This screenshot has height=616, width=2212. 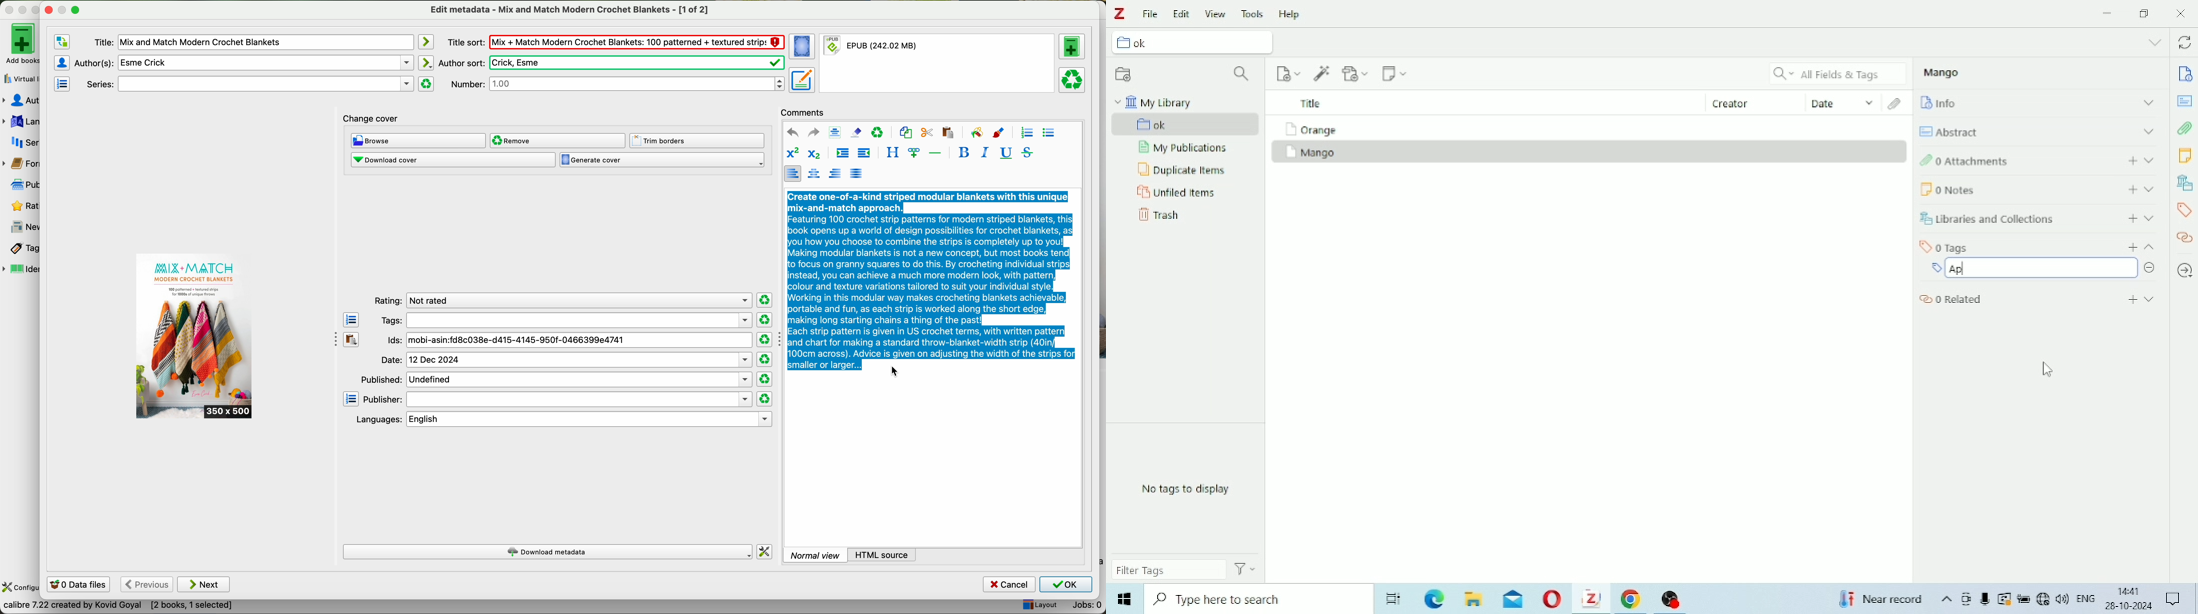 I want to click on superscript, so click(x=793, y=154).